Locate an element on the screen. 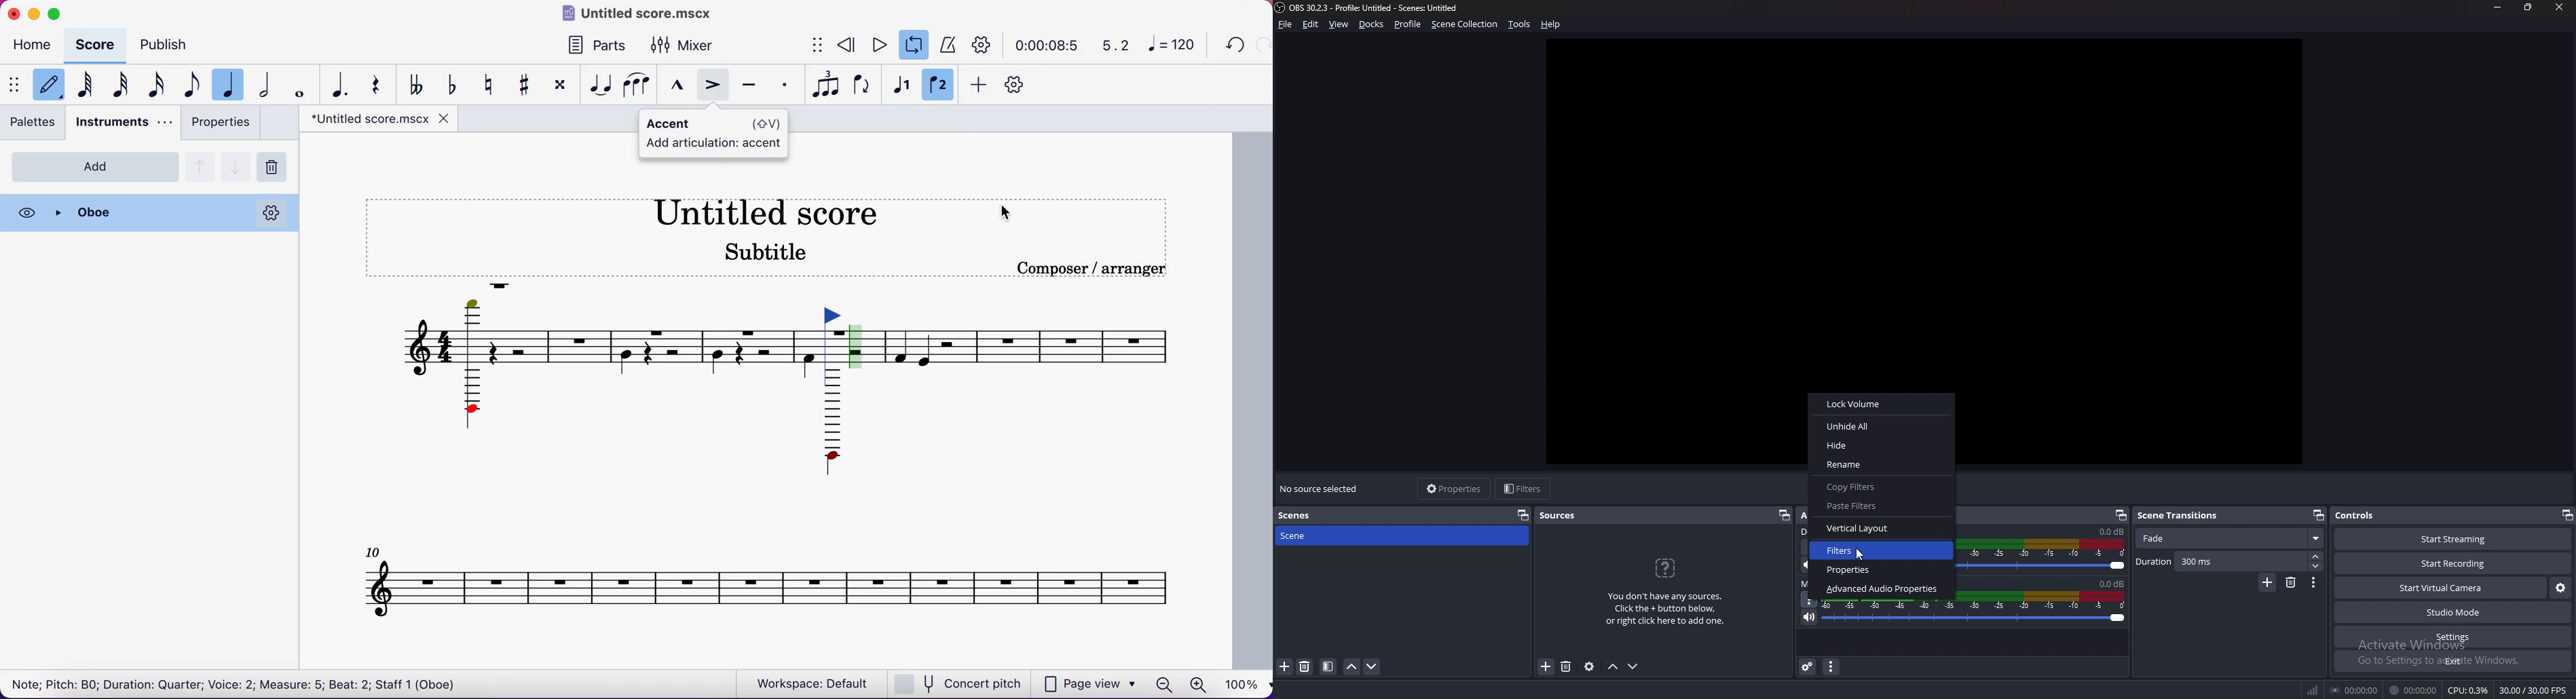  voice2 is located at coordinates (939, 86).